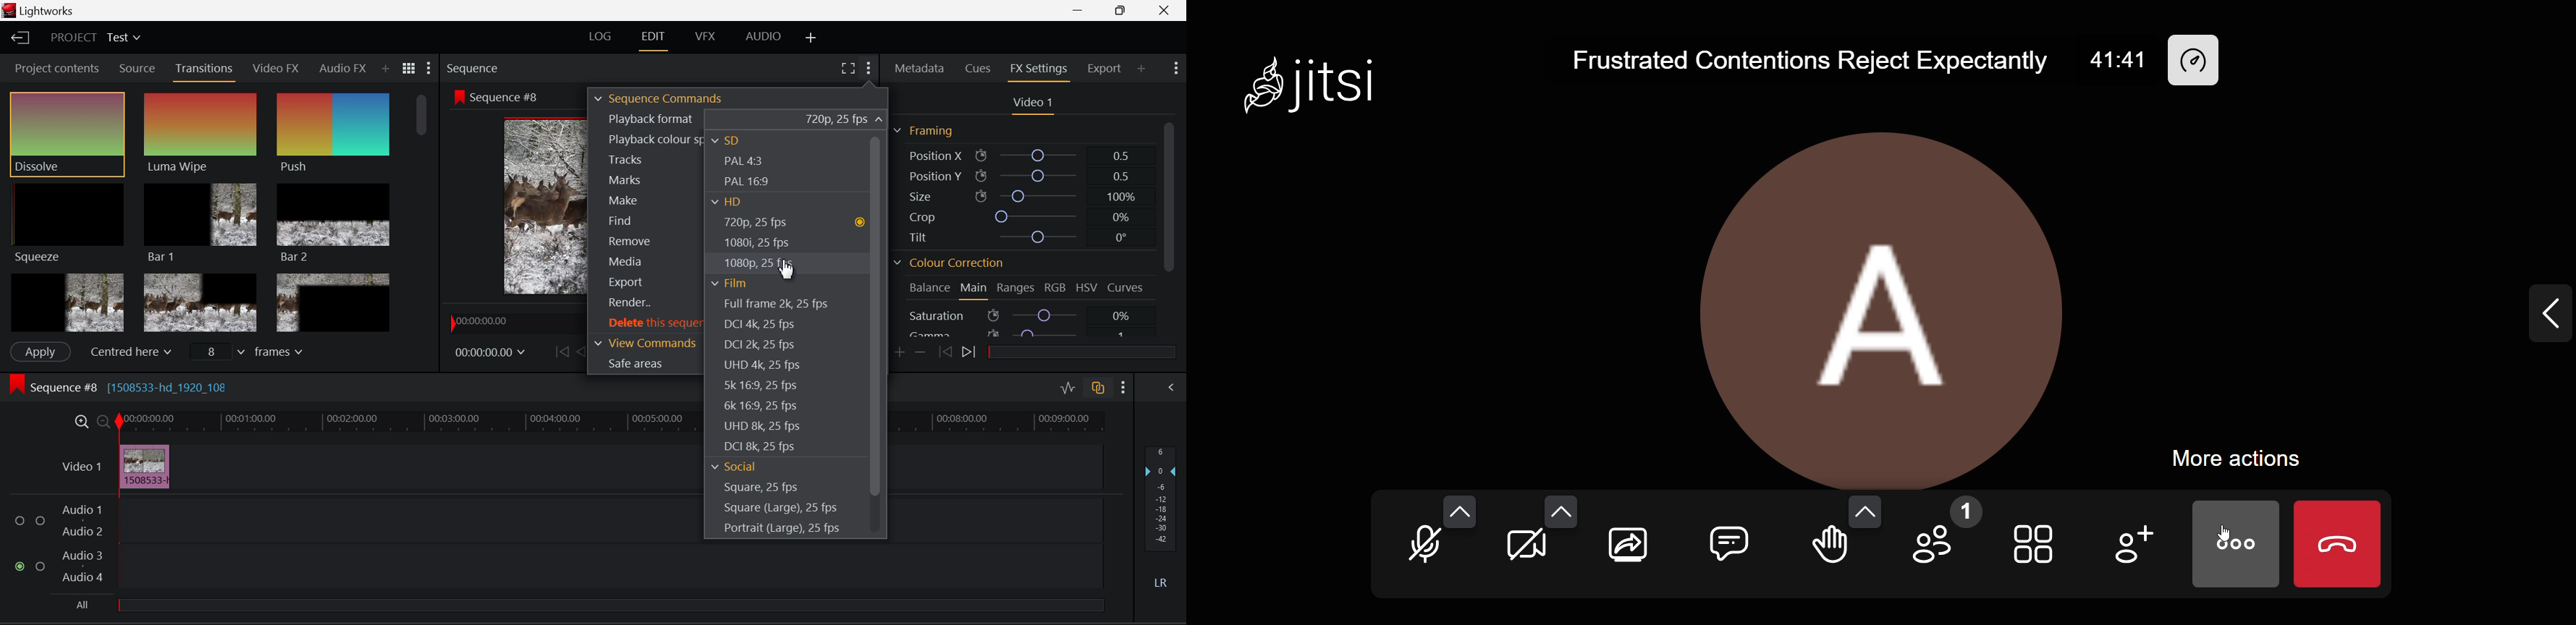 The height and width of the screenshot is (644, 2576). I want to click on Sequence Commands, so click(660, 98).